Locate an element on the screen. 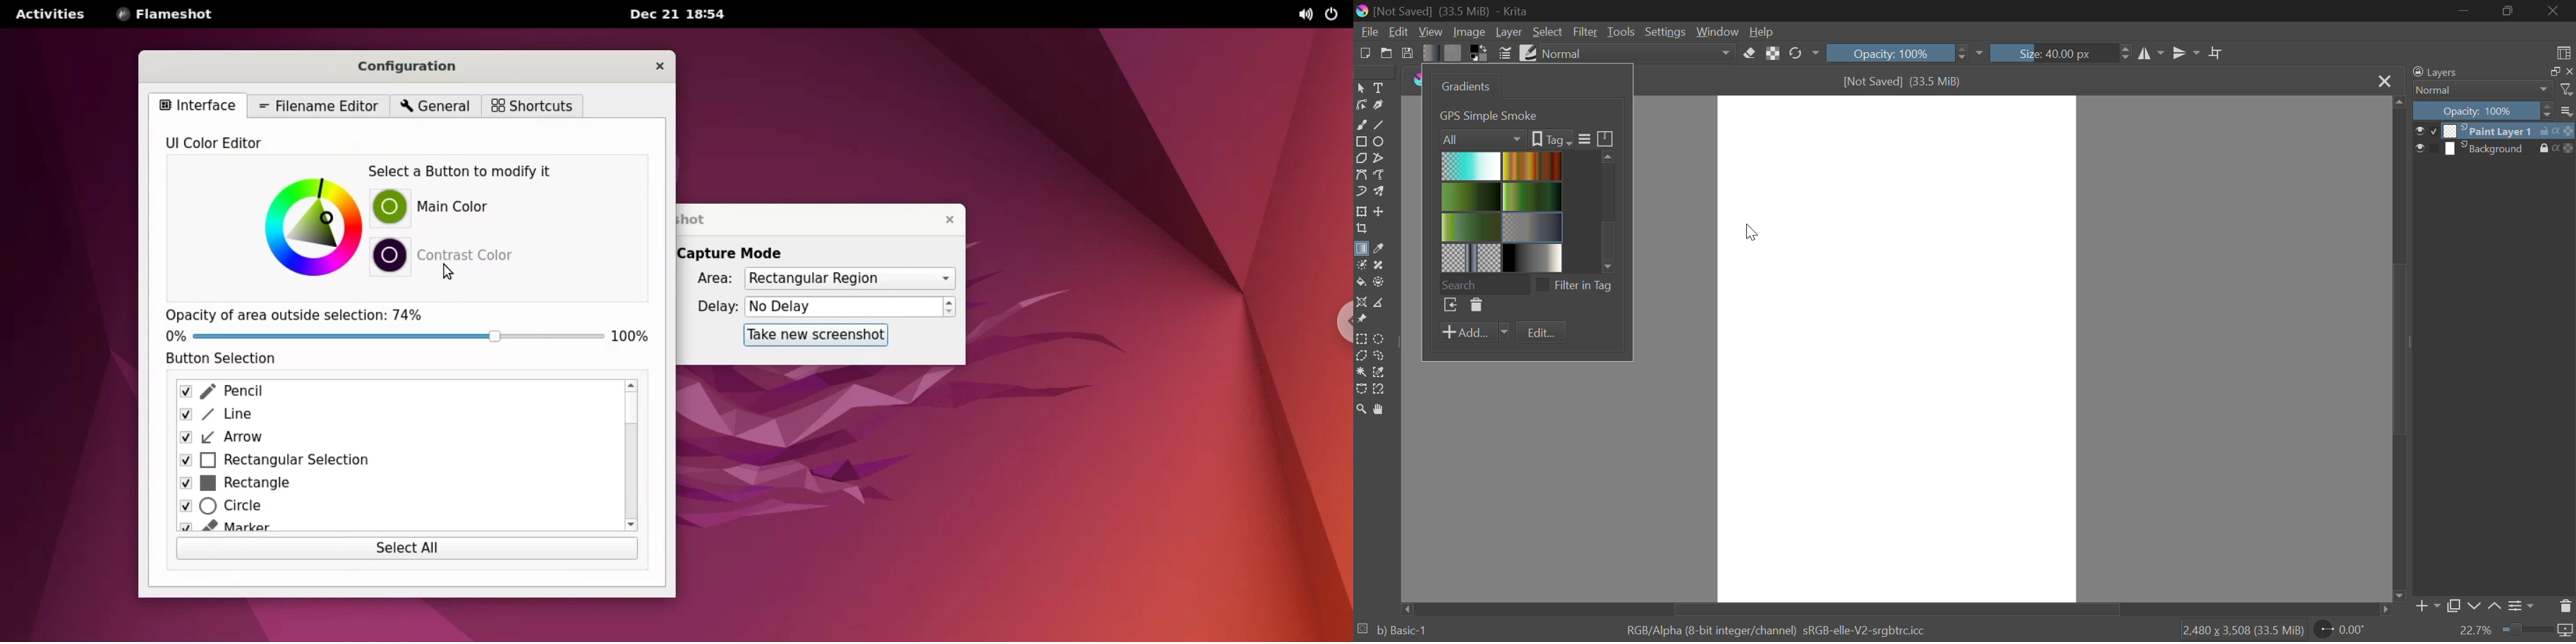  close is located at coordinates (660, 66).